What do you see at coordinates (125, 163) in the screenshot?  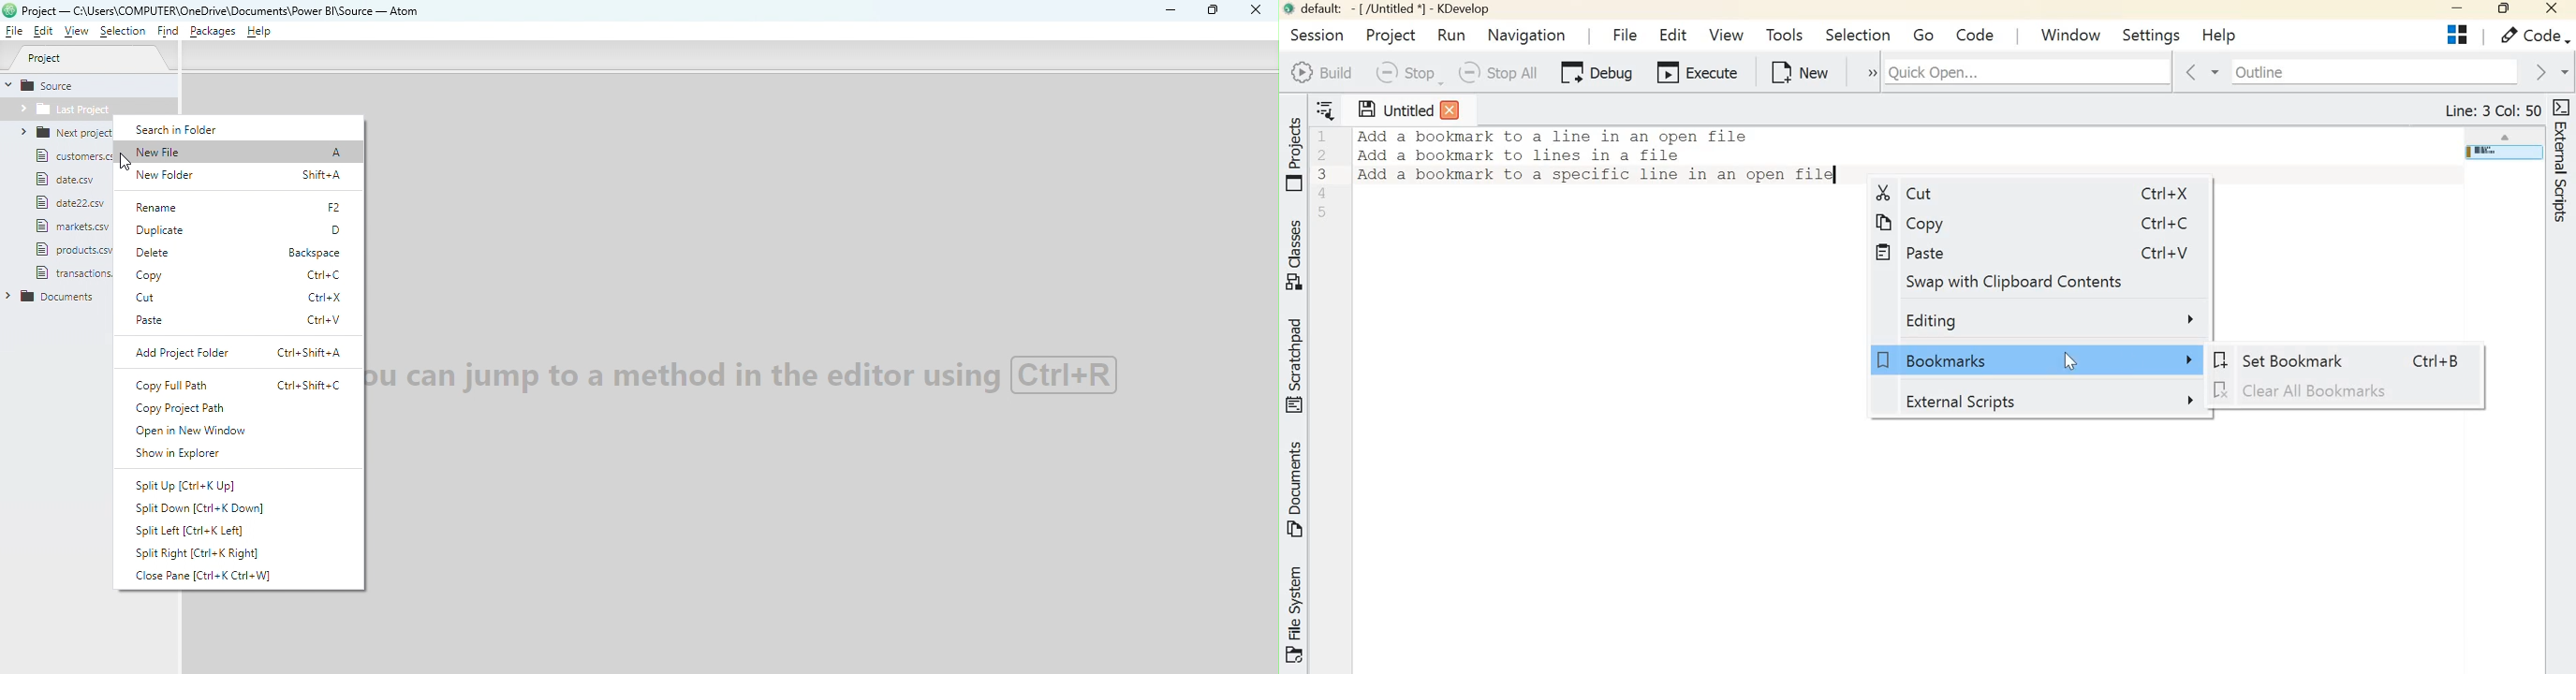 I see `cursor` at bounding box center [125, 163].